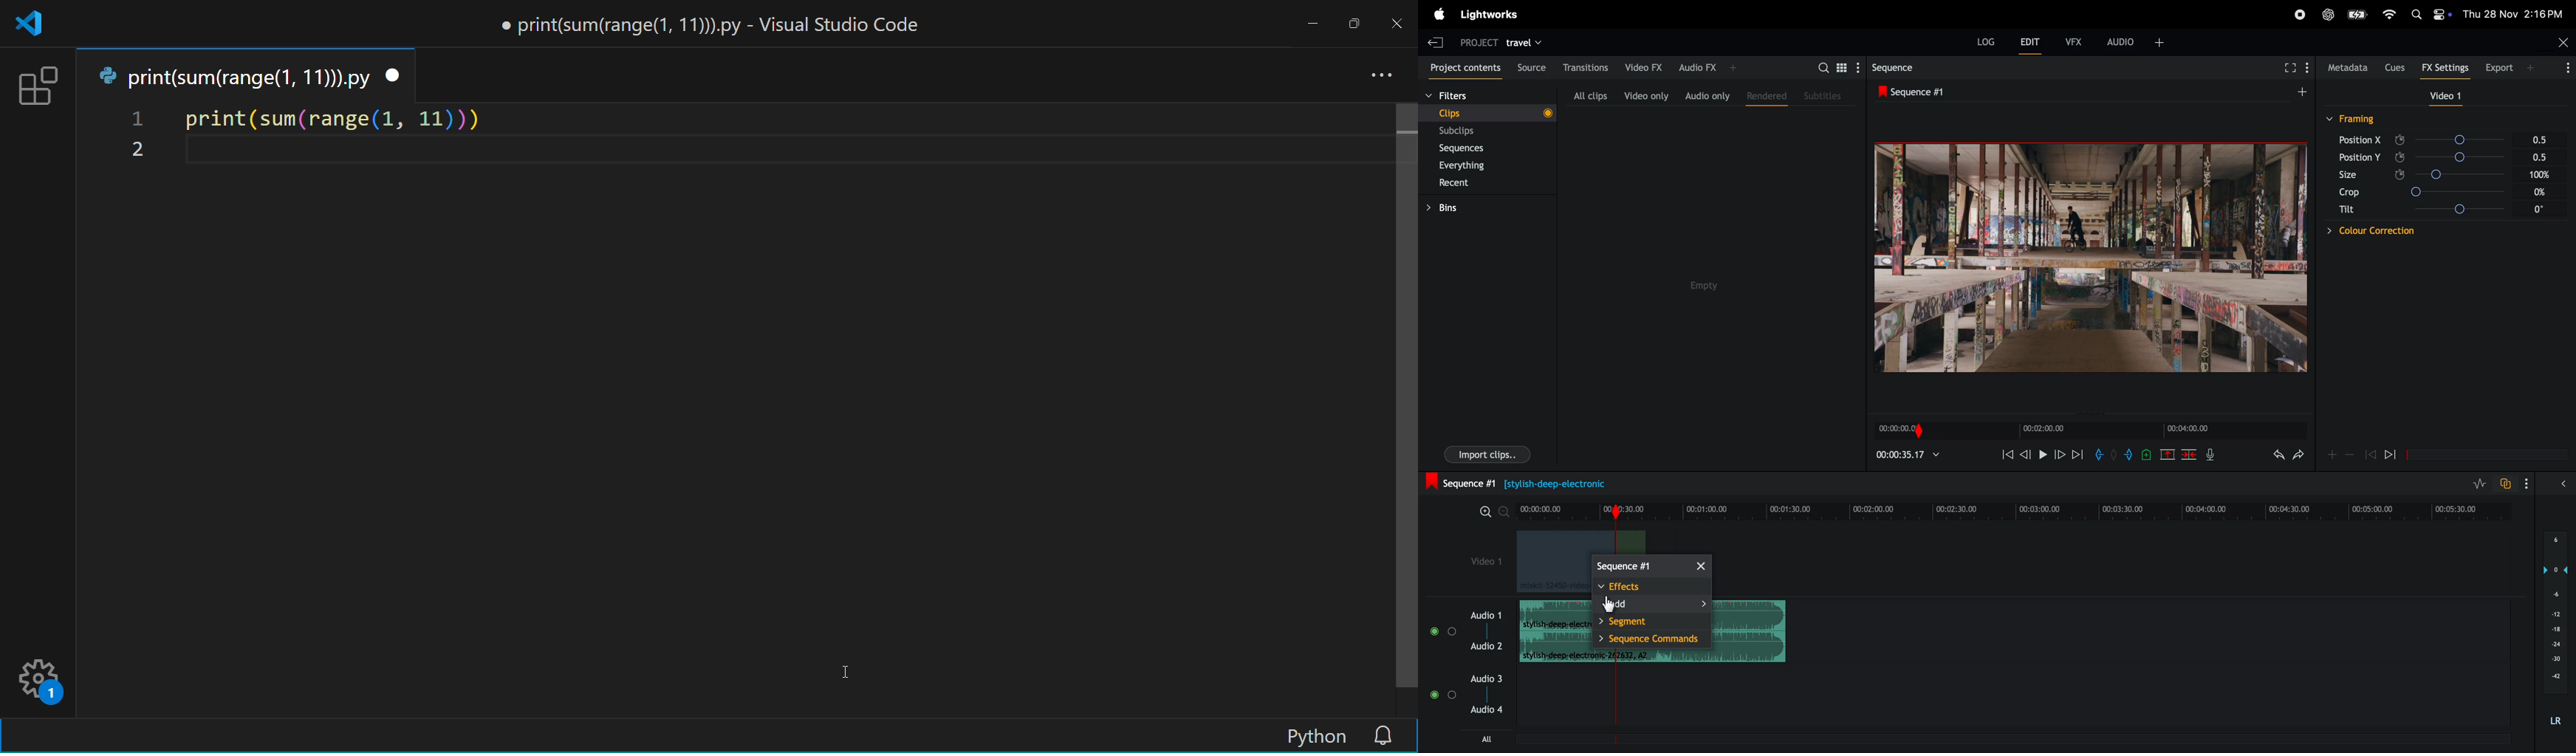  What do you see at coordinates (2479, 191) in the screenshot?
I see `angle` at bounding box center [2479, 191].